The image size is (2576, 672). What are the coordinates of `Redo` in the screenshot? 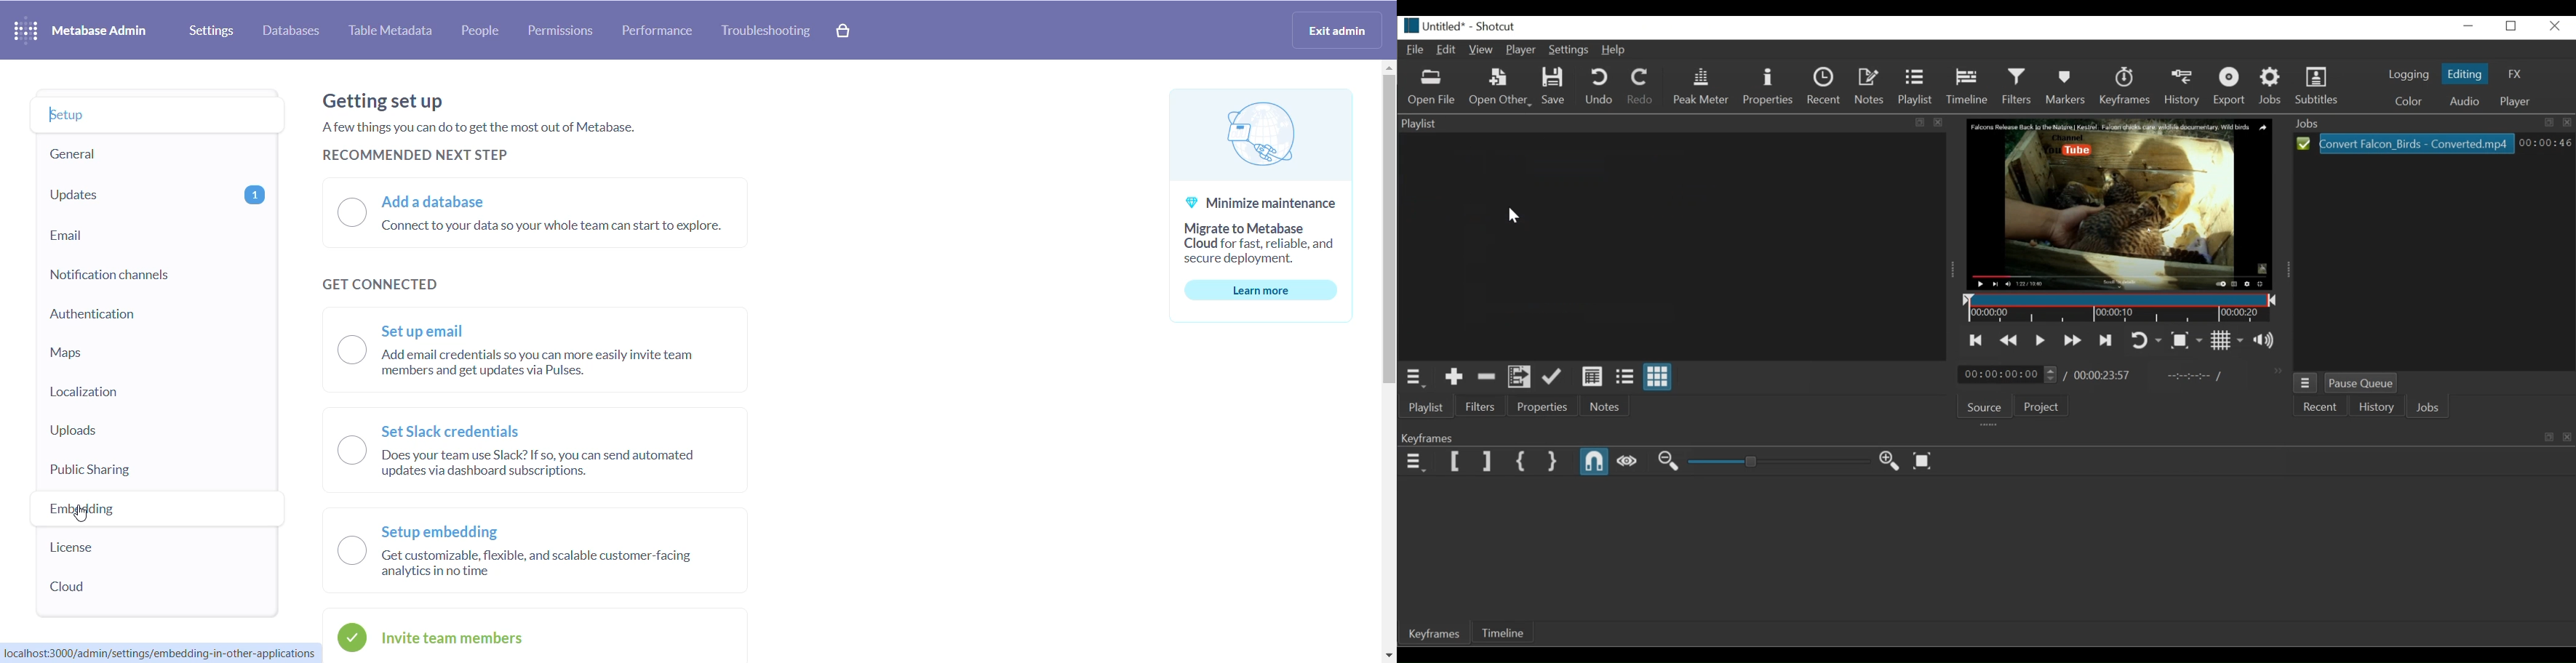 It's located at (1641, 87).